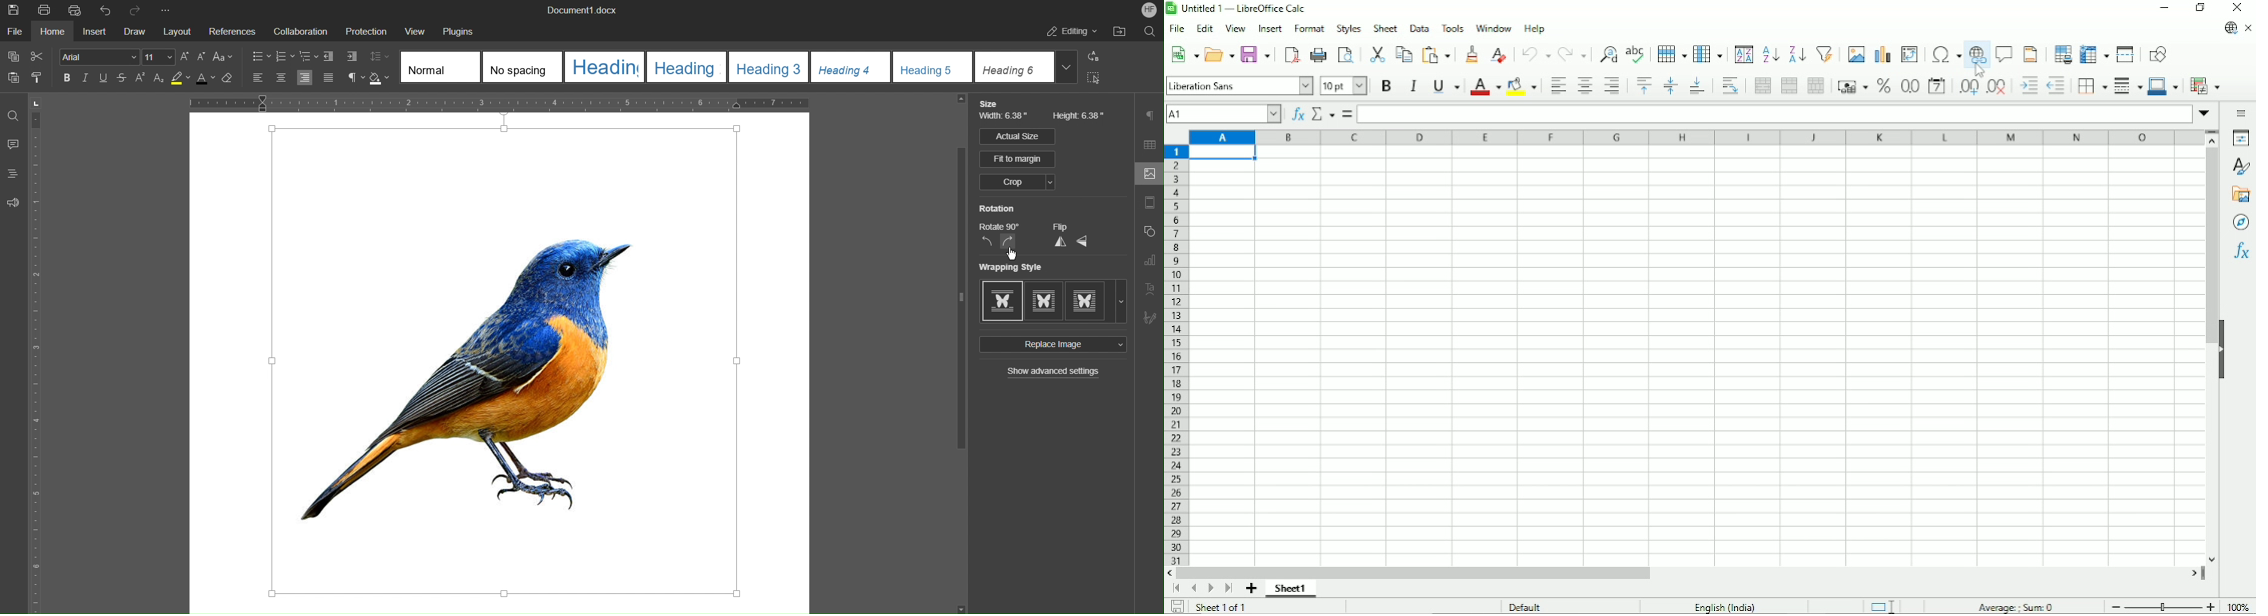 Image resolution: width=2268 pixels, height=616 pixels. Describe the element at coordinates (40, 353) in the screenshot. I see `Vertical Ruler` at that location.